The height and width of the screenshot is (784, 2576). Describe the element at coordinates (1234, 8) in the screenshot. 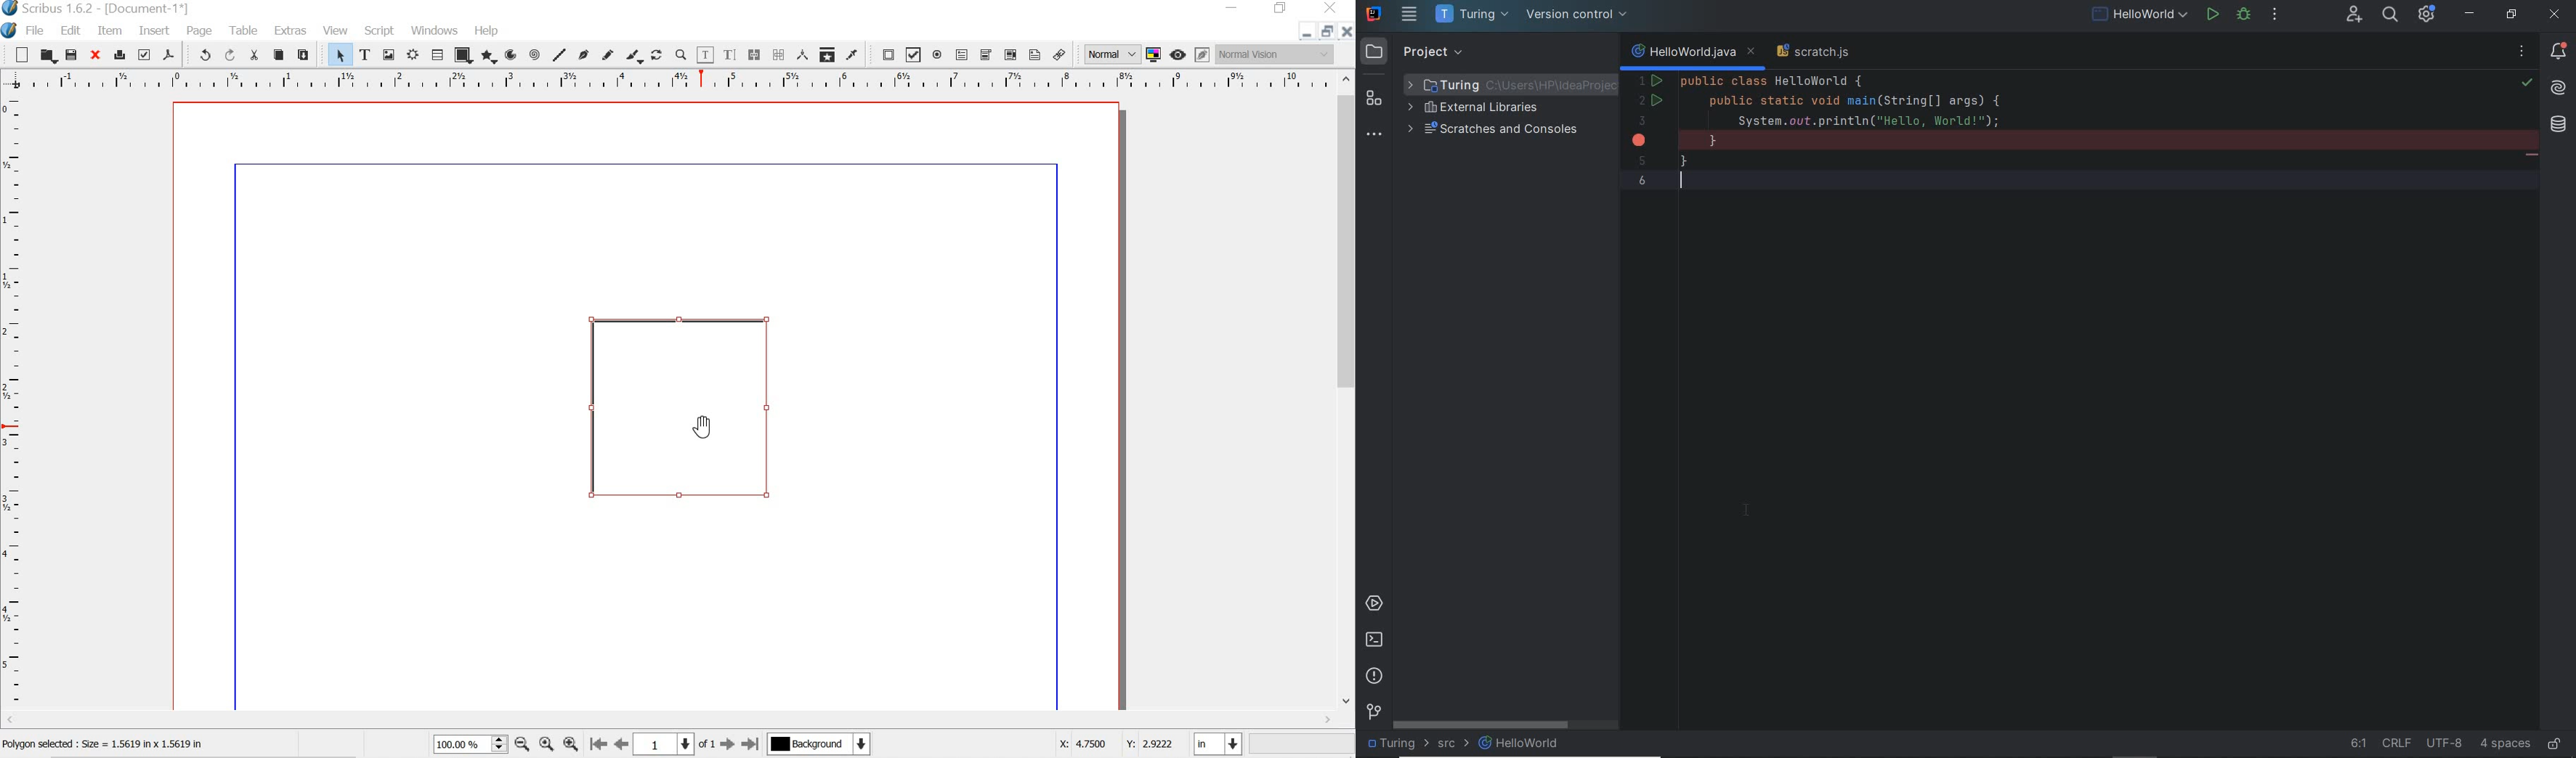

I see `minimize` at that location.